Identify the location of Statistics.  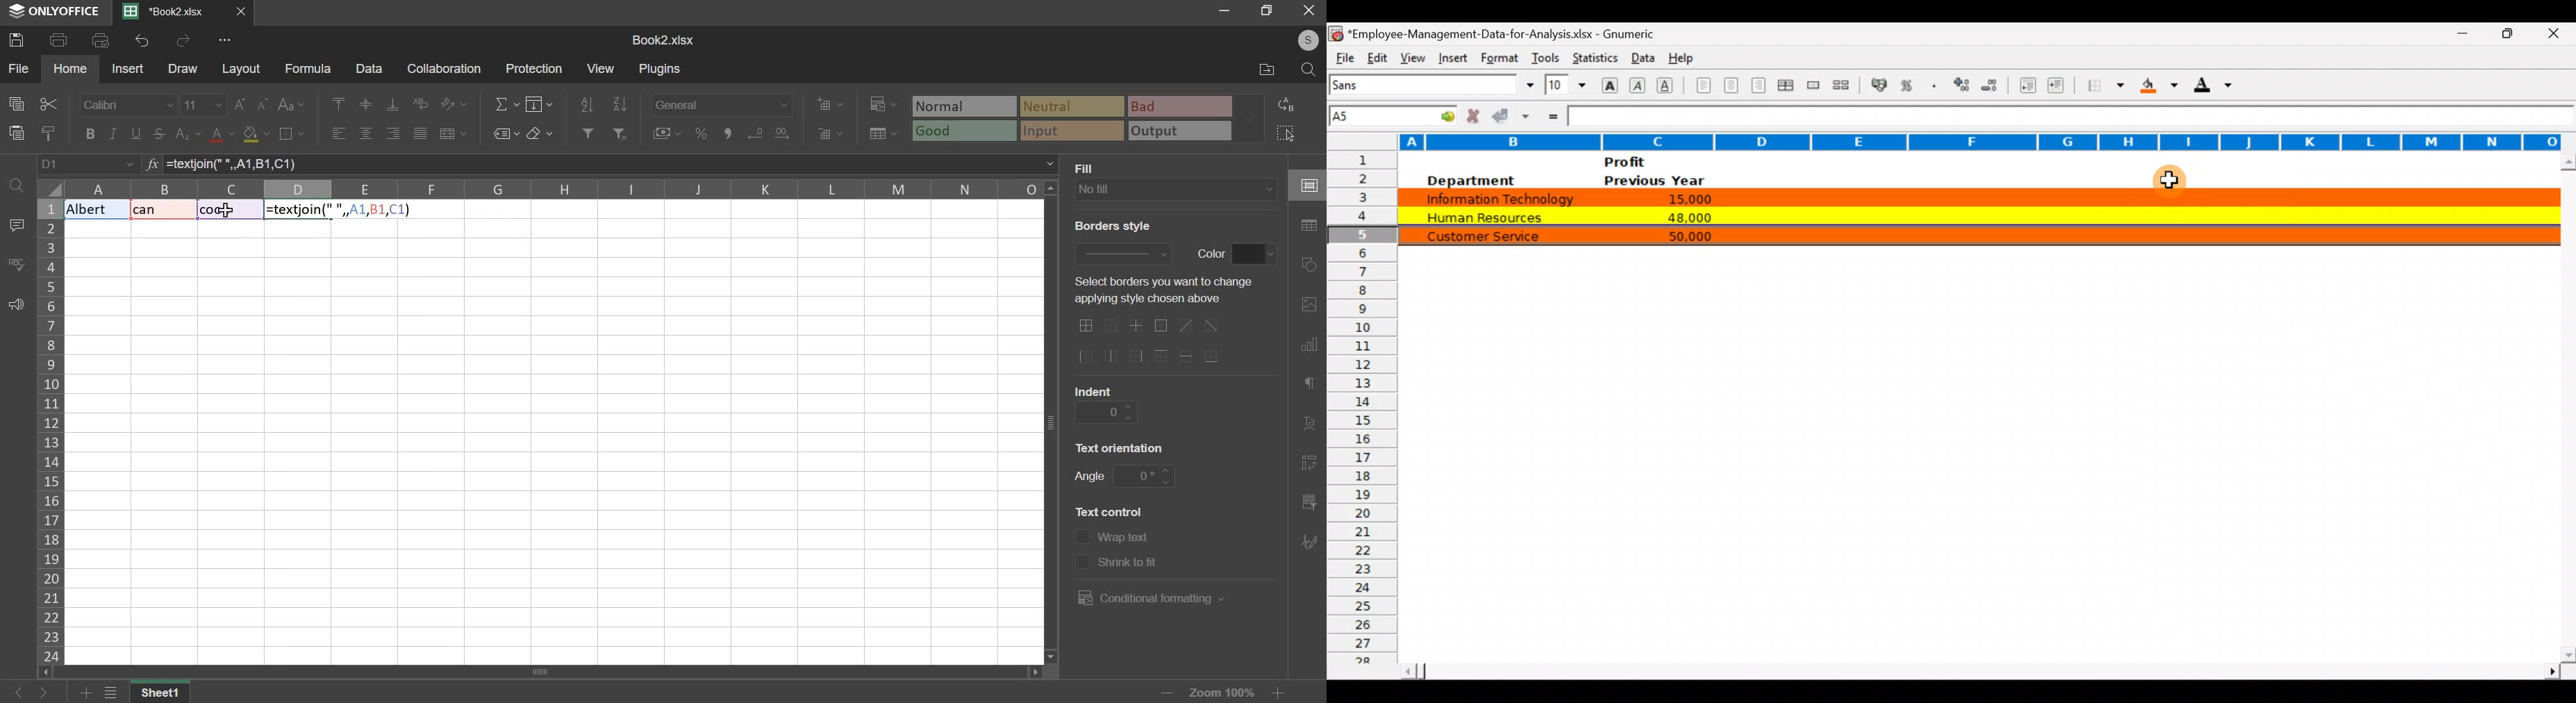
(1593, 55).